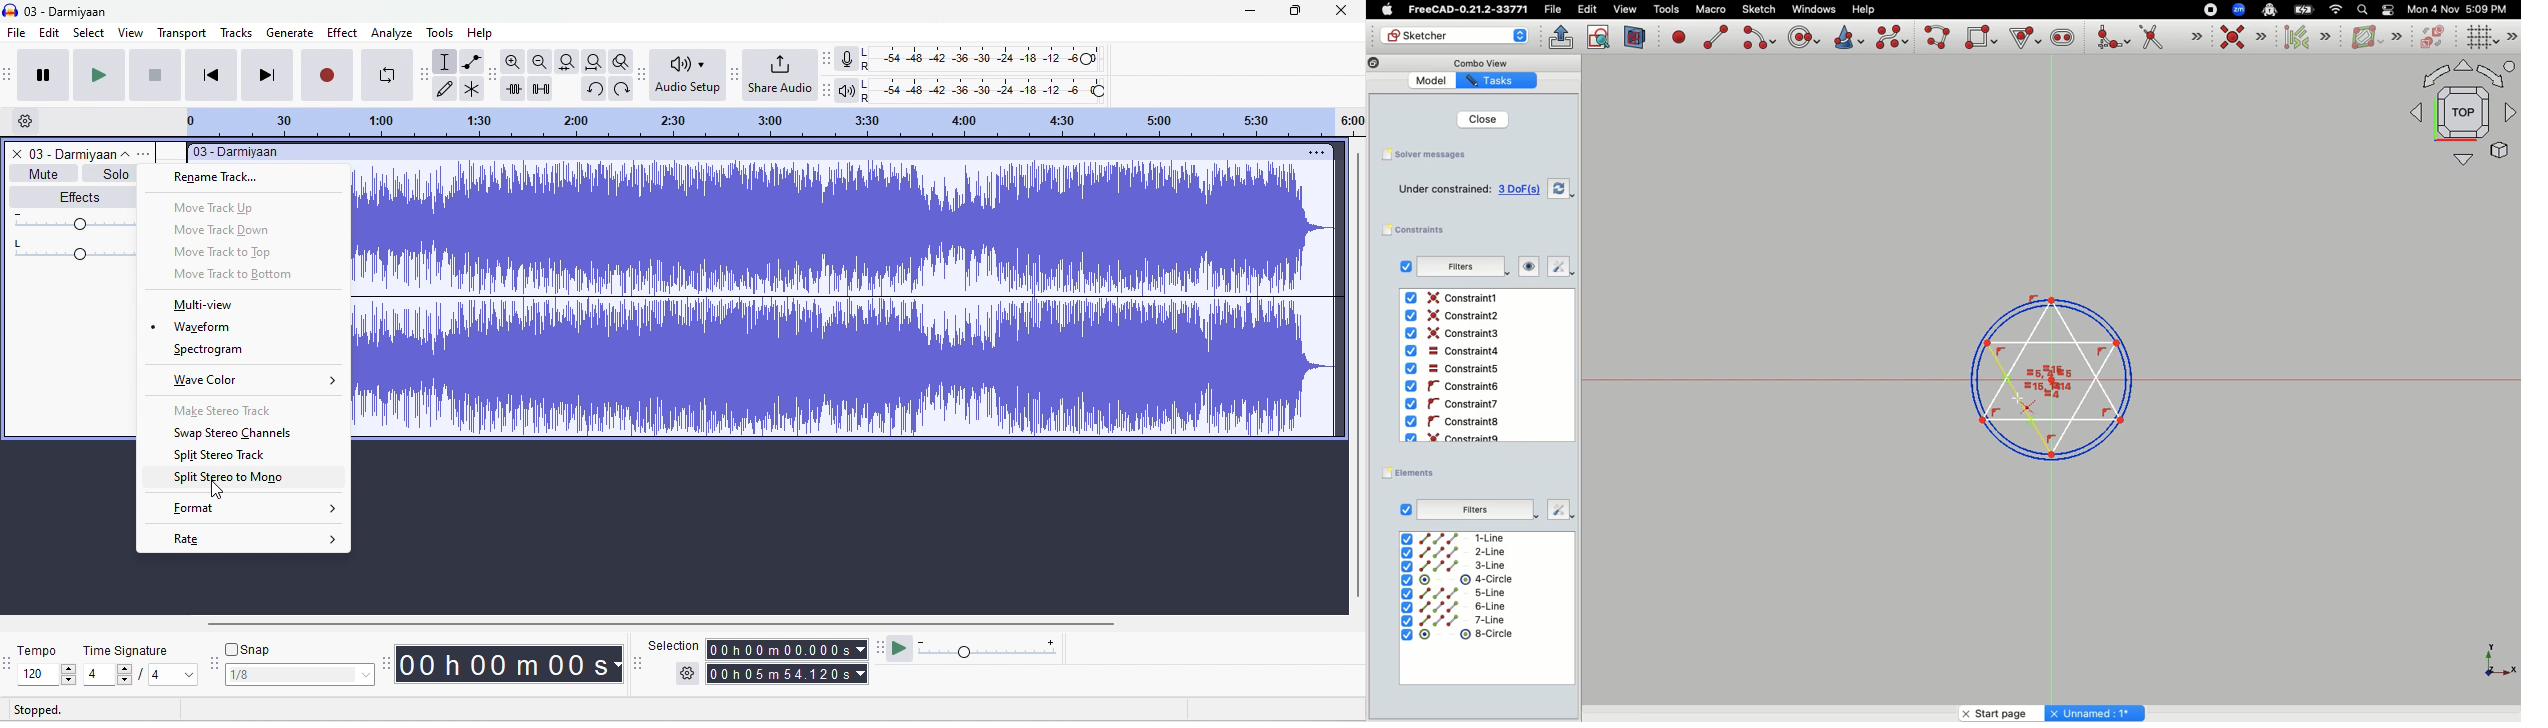 The height and width of the screenshot is (728, 2548). Describe the element at coordinates (2244, 38) in the screenshot. I see `Constraint coincident` at that location.